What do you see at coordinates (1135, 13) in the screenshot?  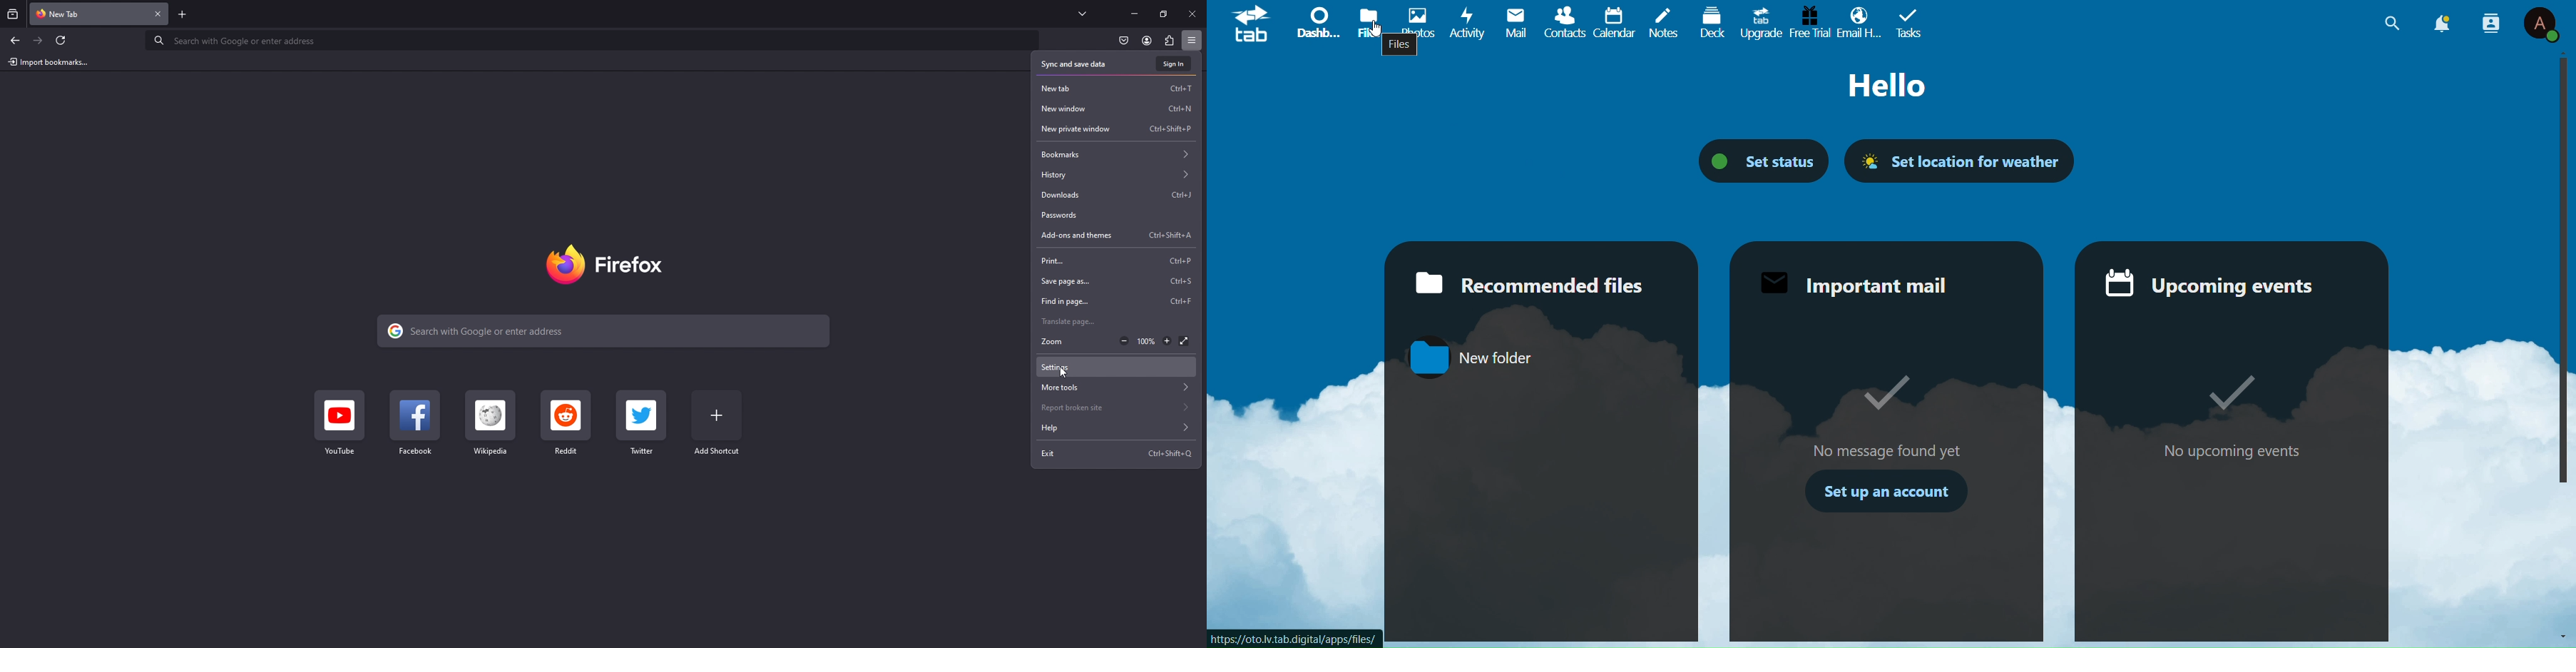 I see `minimize` at bounding box center [1135, 13].